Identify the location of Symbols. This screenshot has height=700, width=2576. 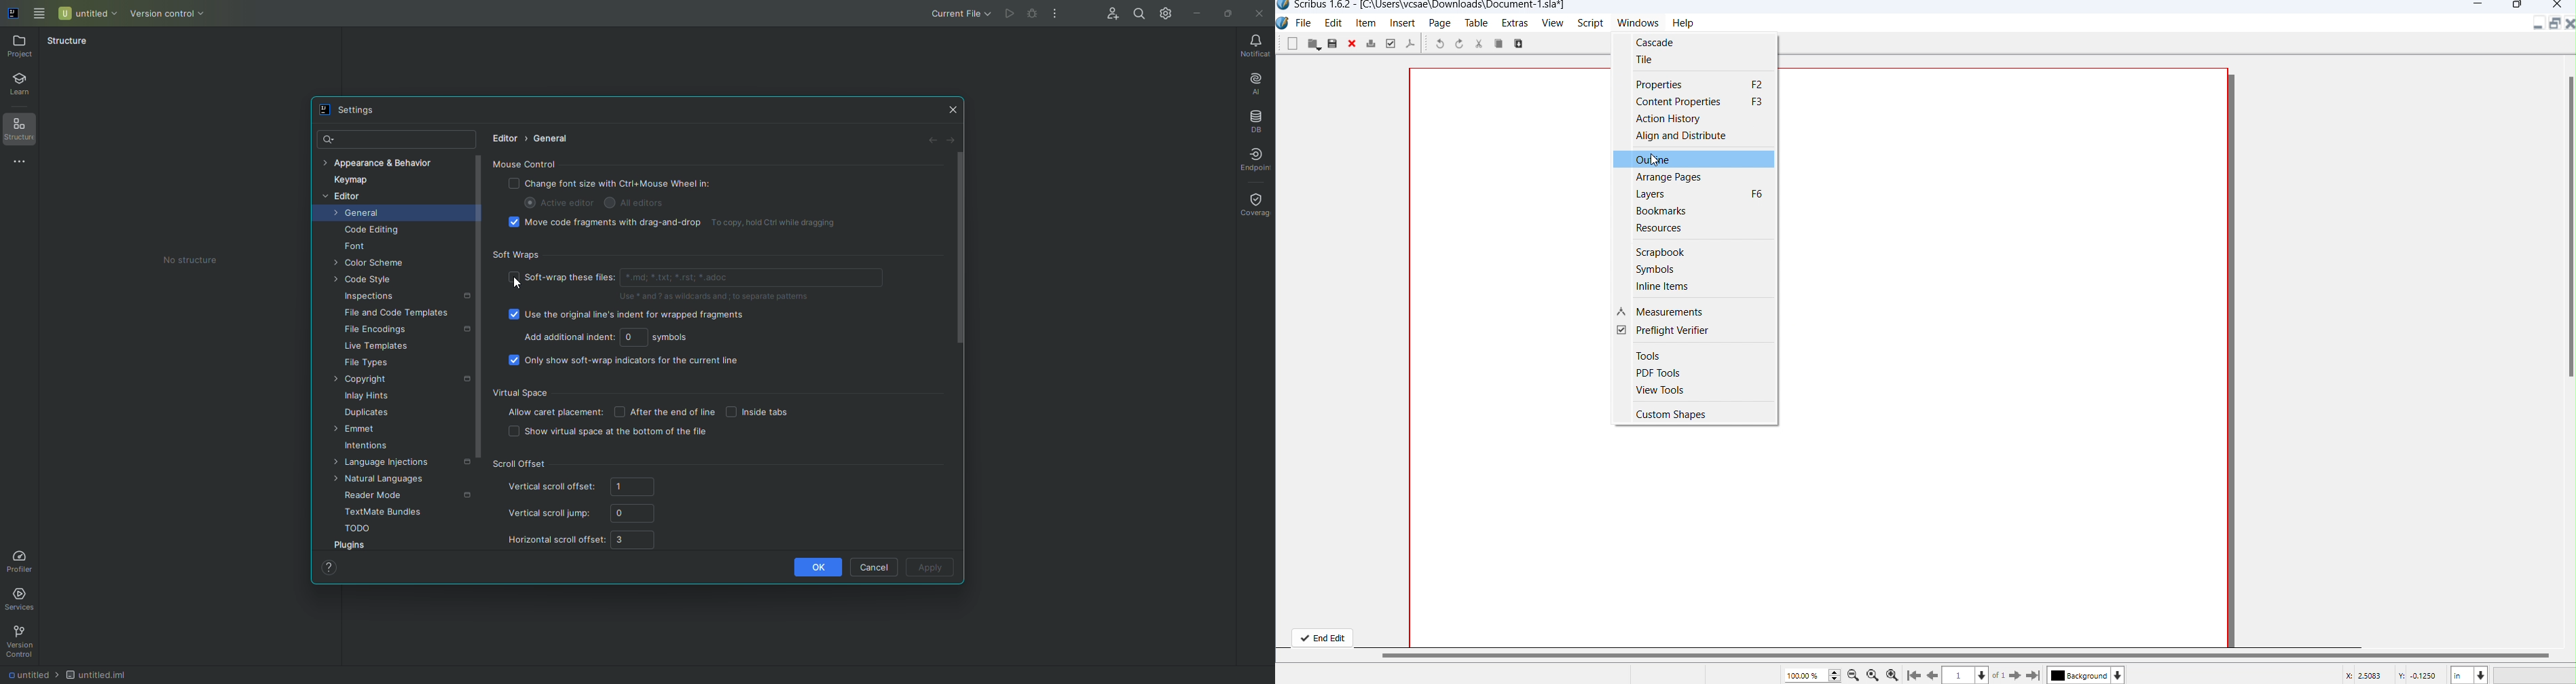
(1653, 268).